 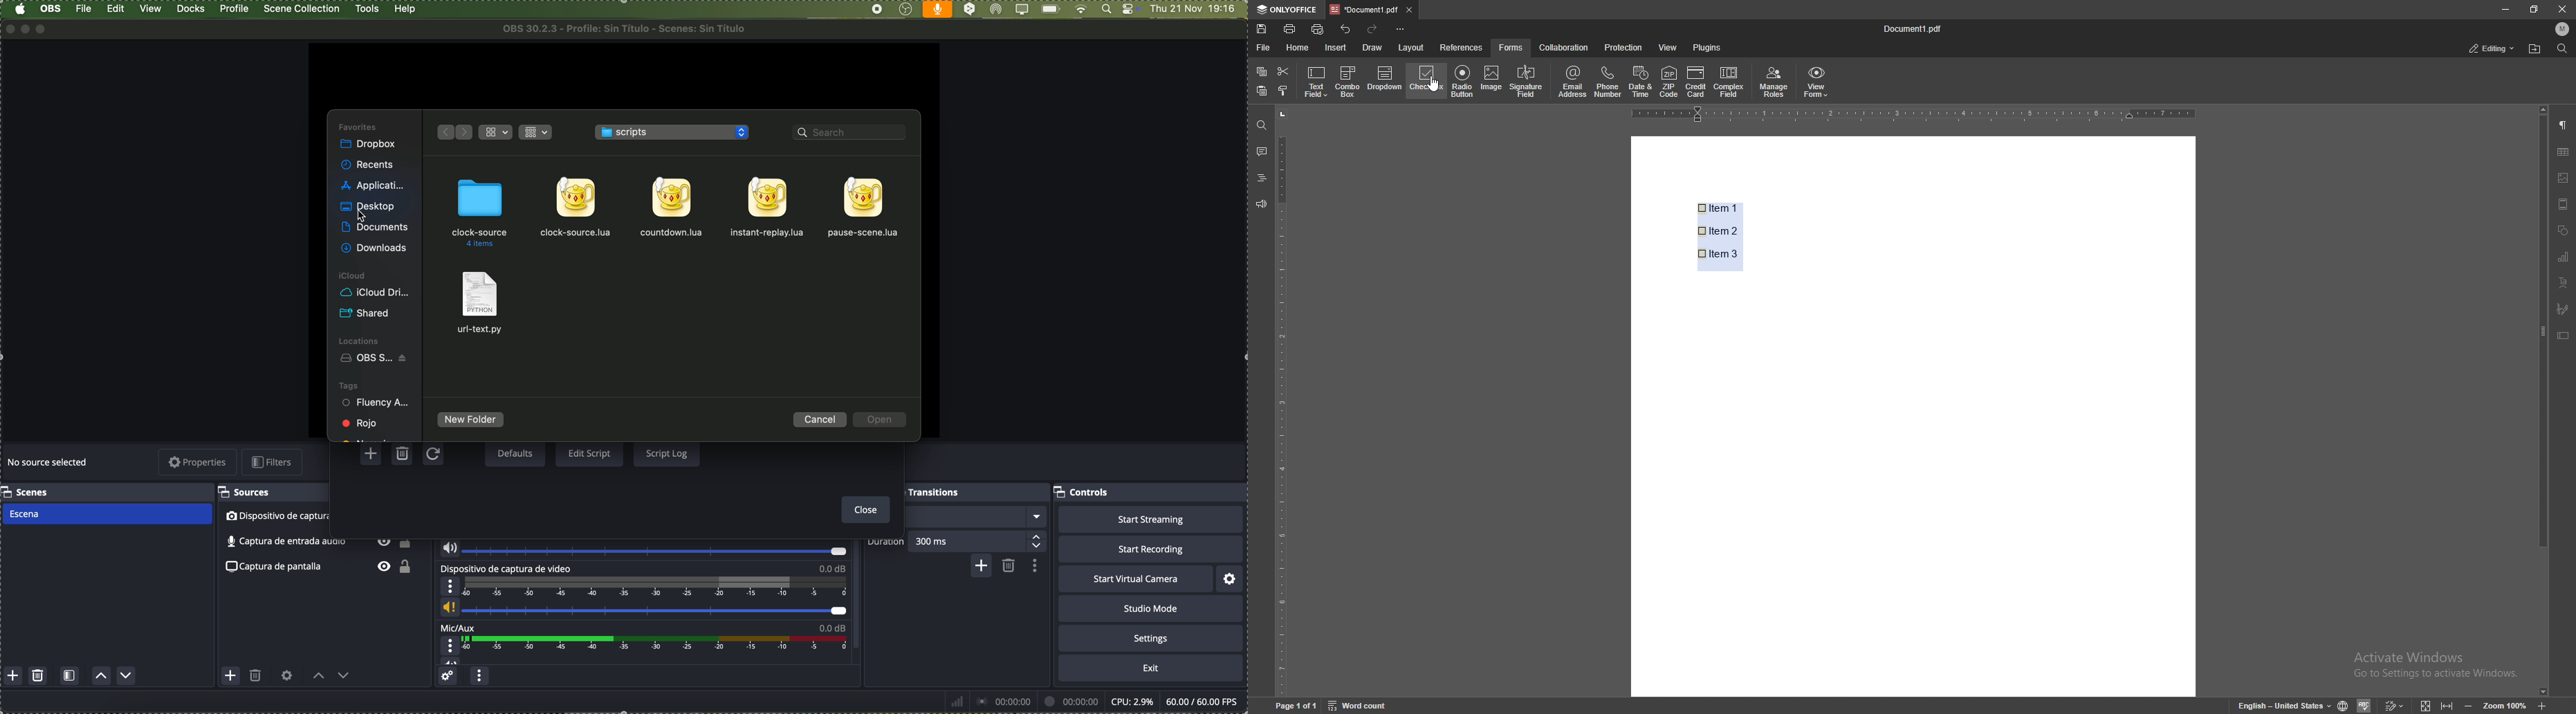 I want to click on scenes, so click(x=26, y=492).